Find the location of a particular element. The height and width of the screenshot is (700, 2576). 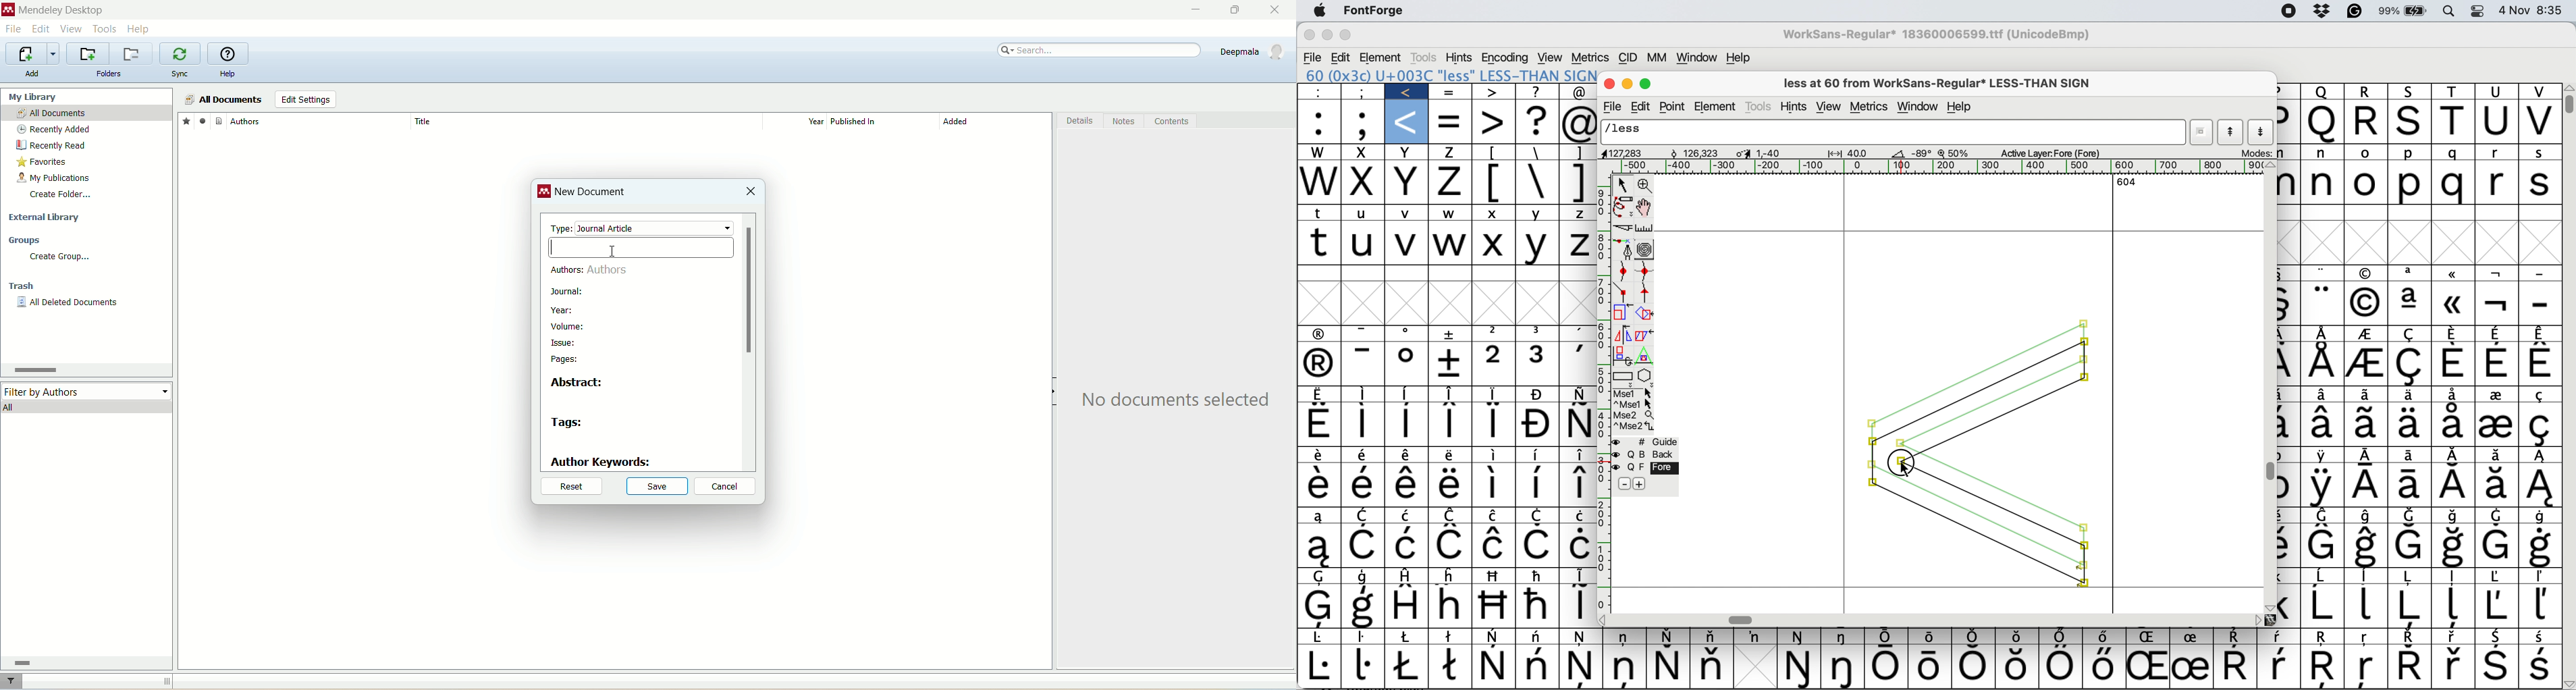

fore is located at coordinates (1645, 469).